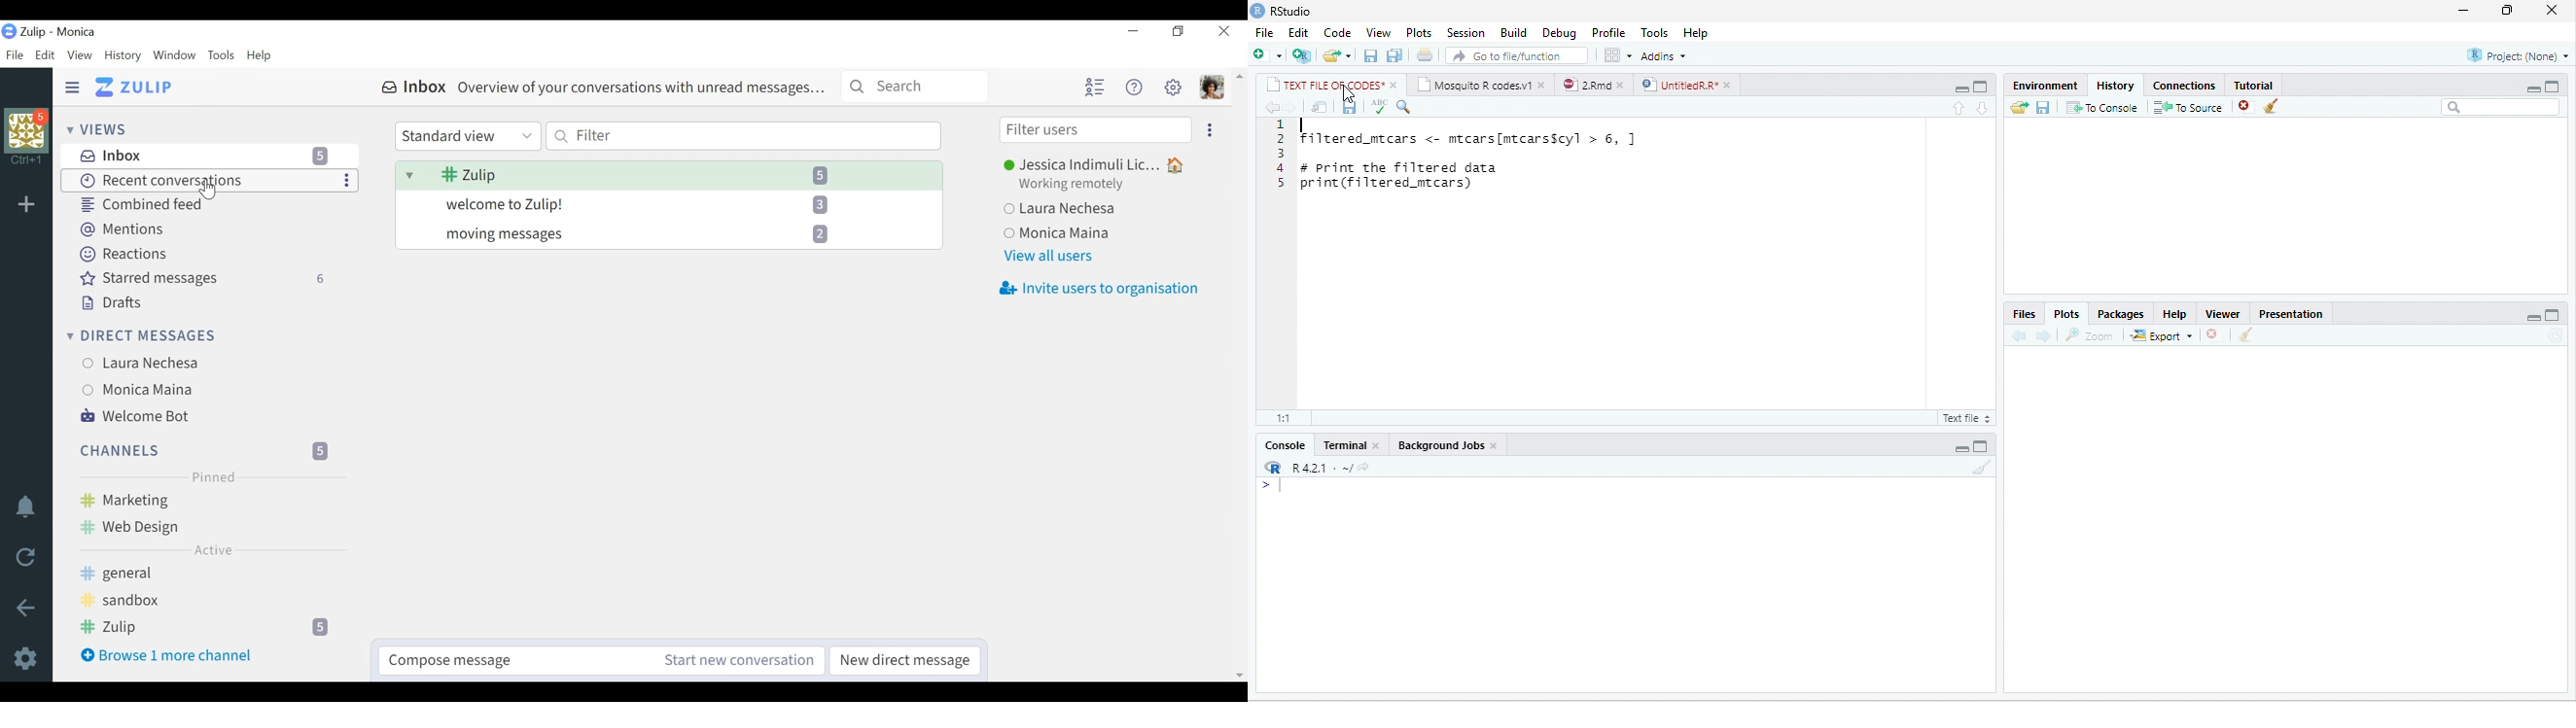  Describe the element at coordinates (1101, 163) in the screenshot. I see `Jessica Indimuli Lic...` at that location.